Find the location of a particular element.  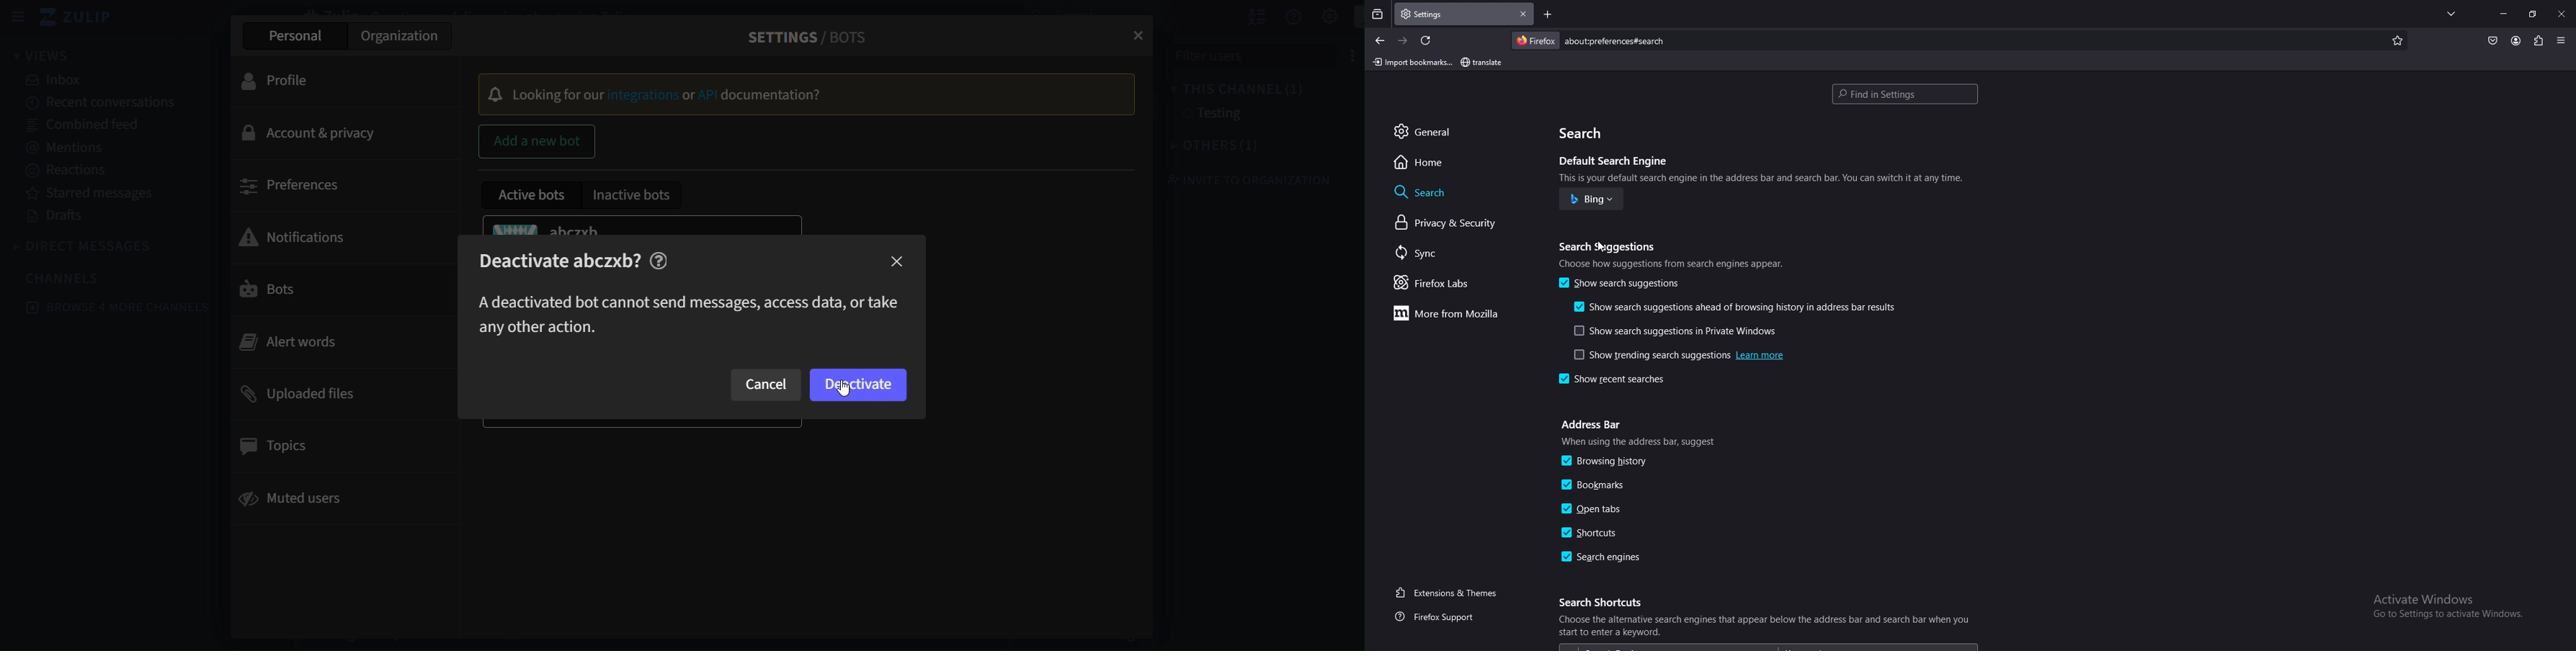

topics is located at coordinates (279, 447).